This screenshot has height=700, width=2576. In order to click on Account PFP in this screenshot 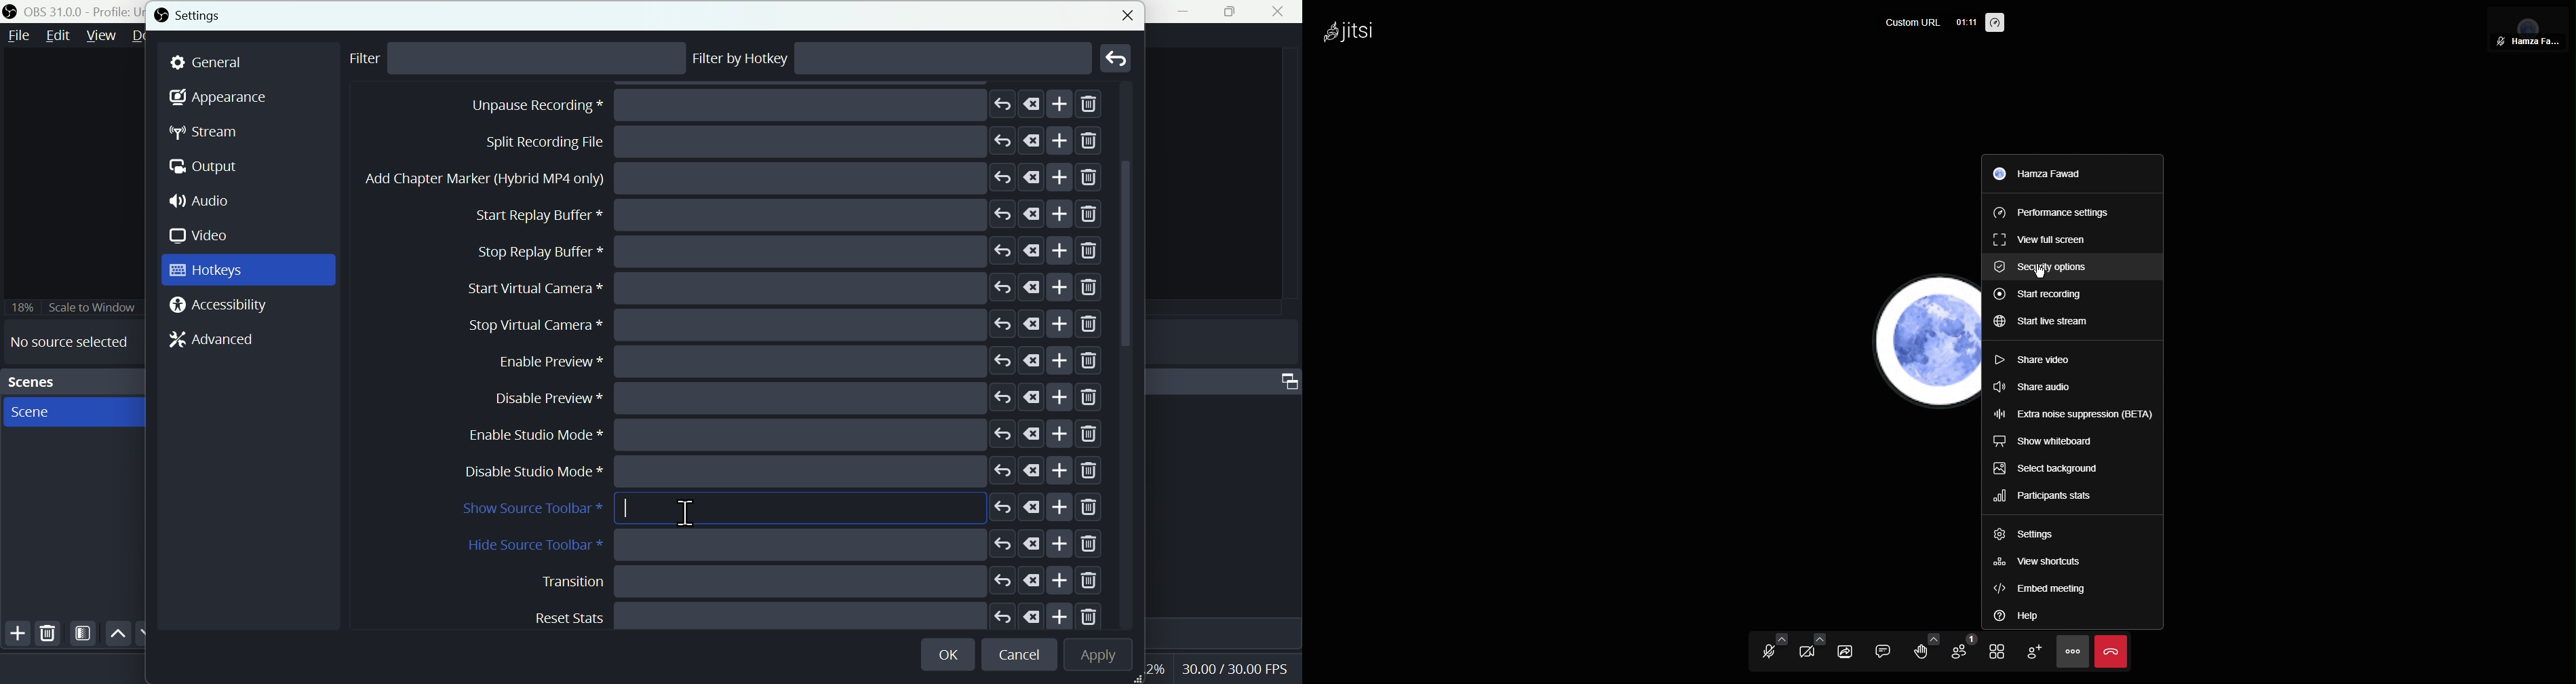, I will do `click(1921, 343)`.